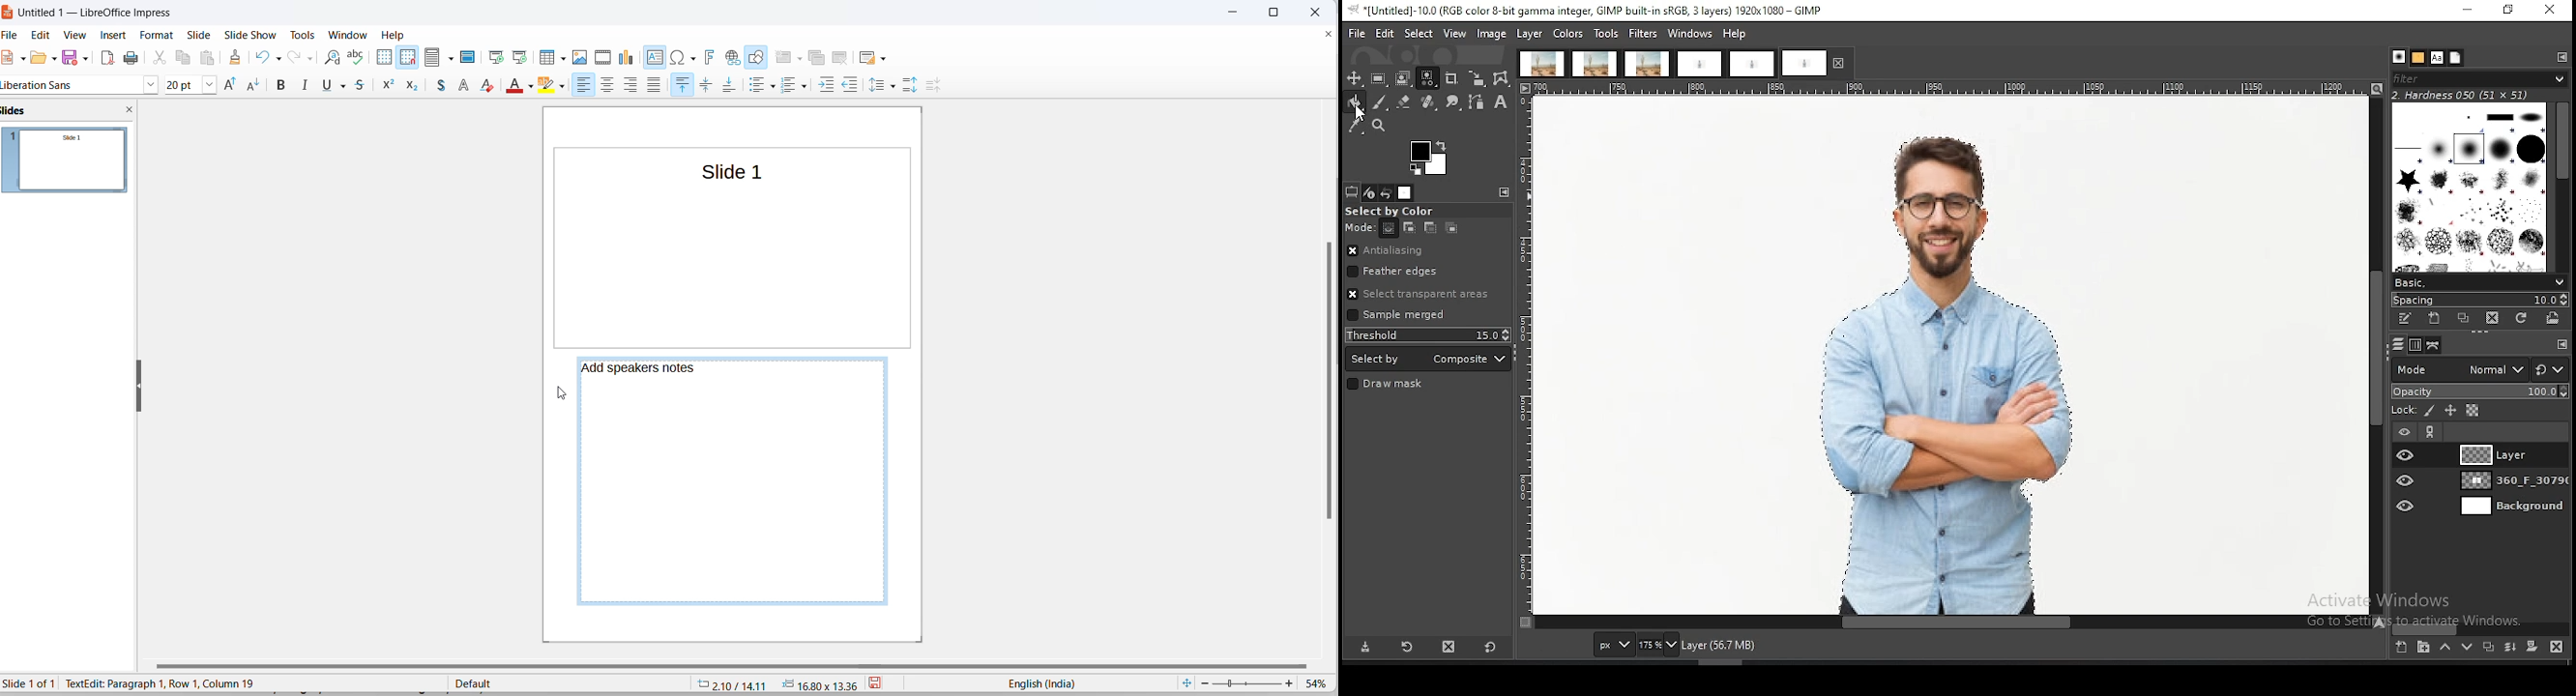  I want to click on layer visibility on/off, so click(2407, 455).